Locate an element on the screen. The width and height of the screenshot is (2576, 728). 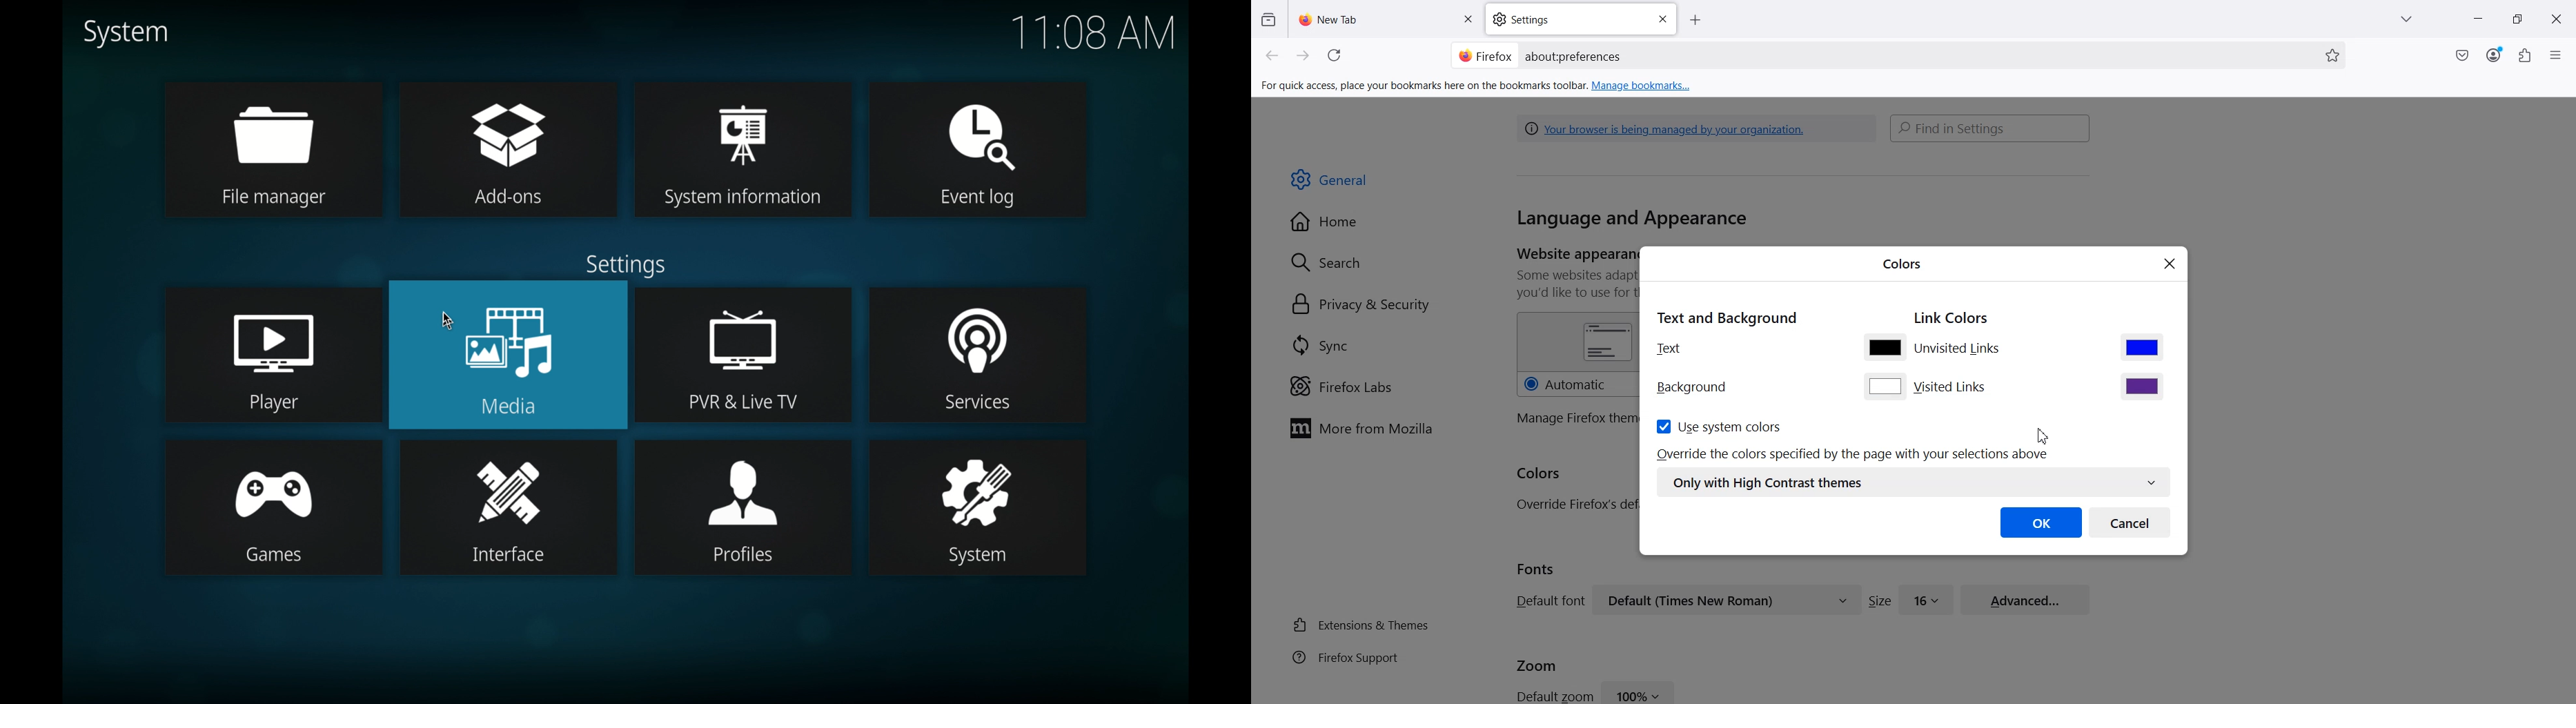
PVR and live tv is located at coordinates (744, 354).